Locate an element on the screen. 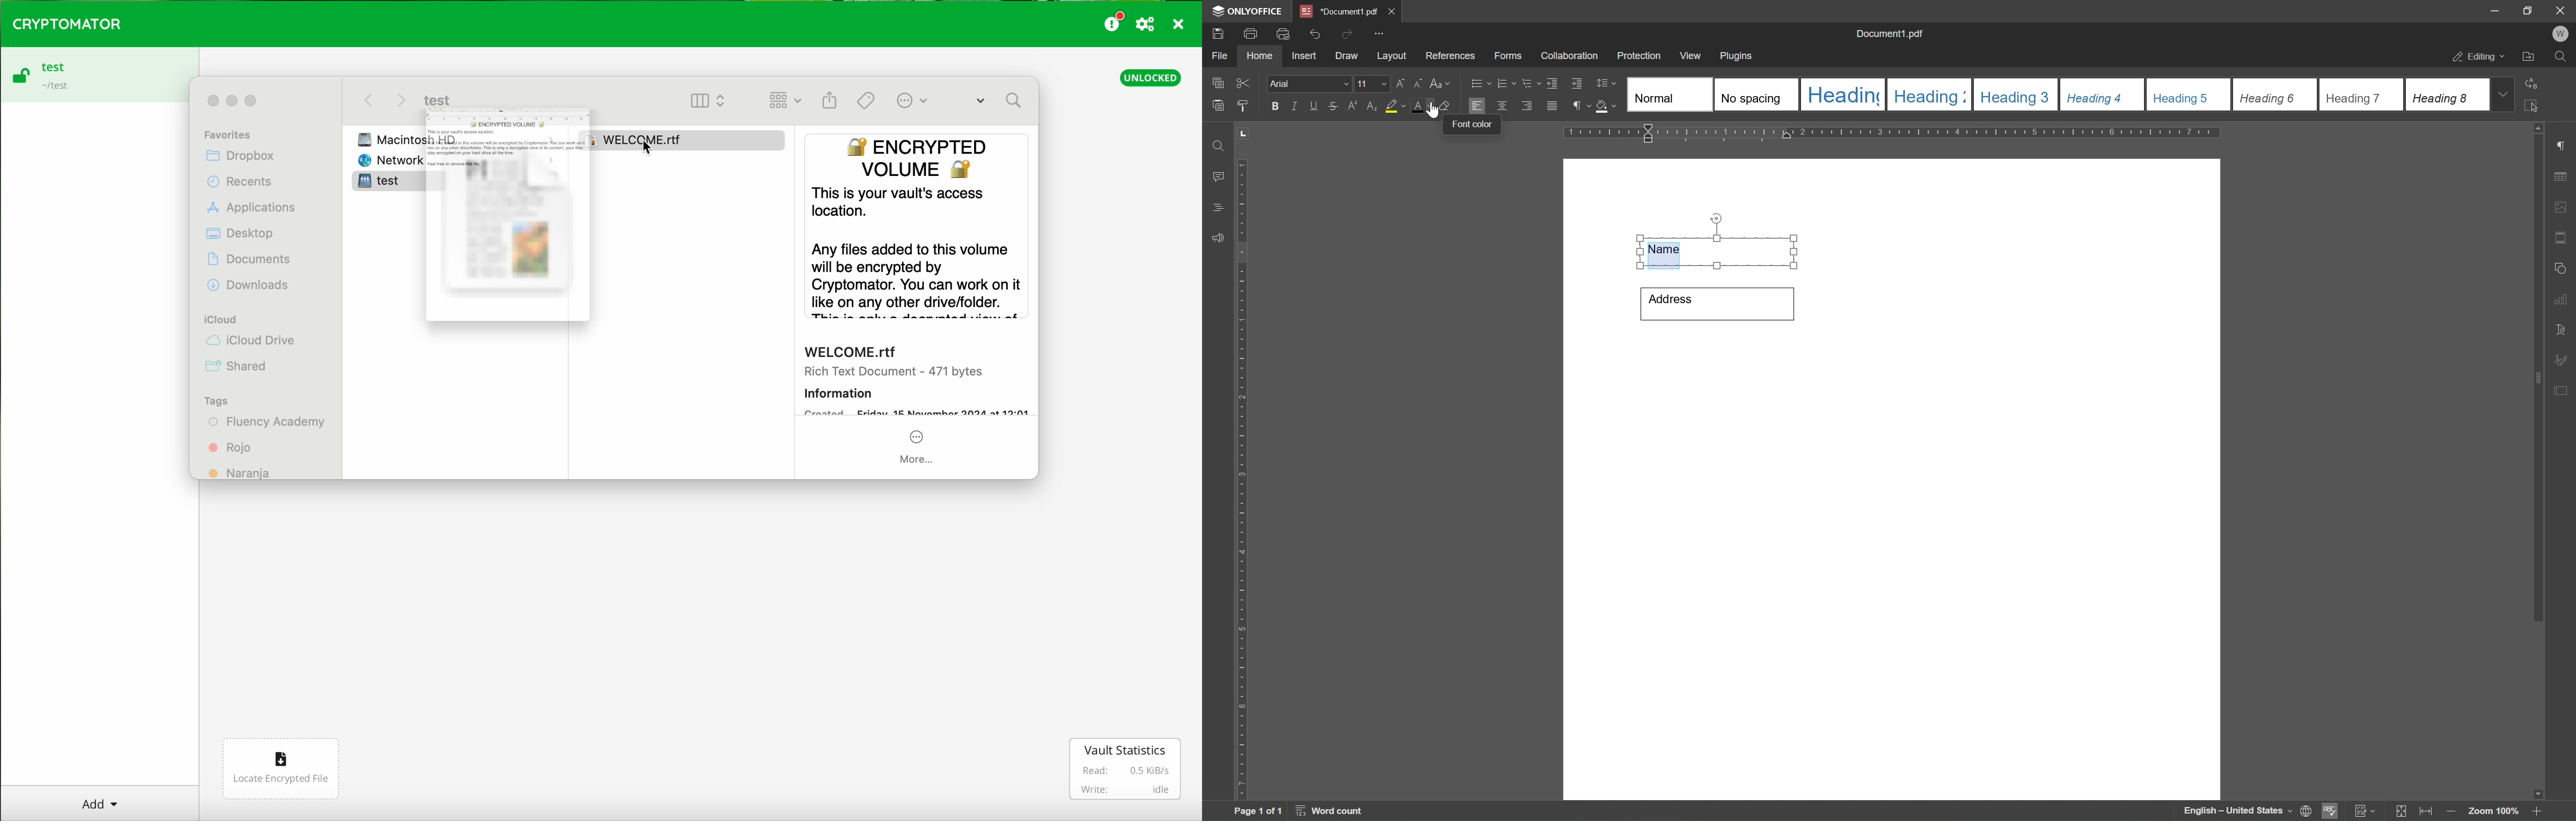  font is located at coordinates (1309, 84).